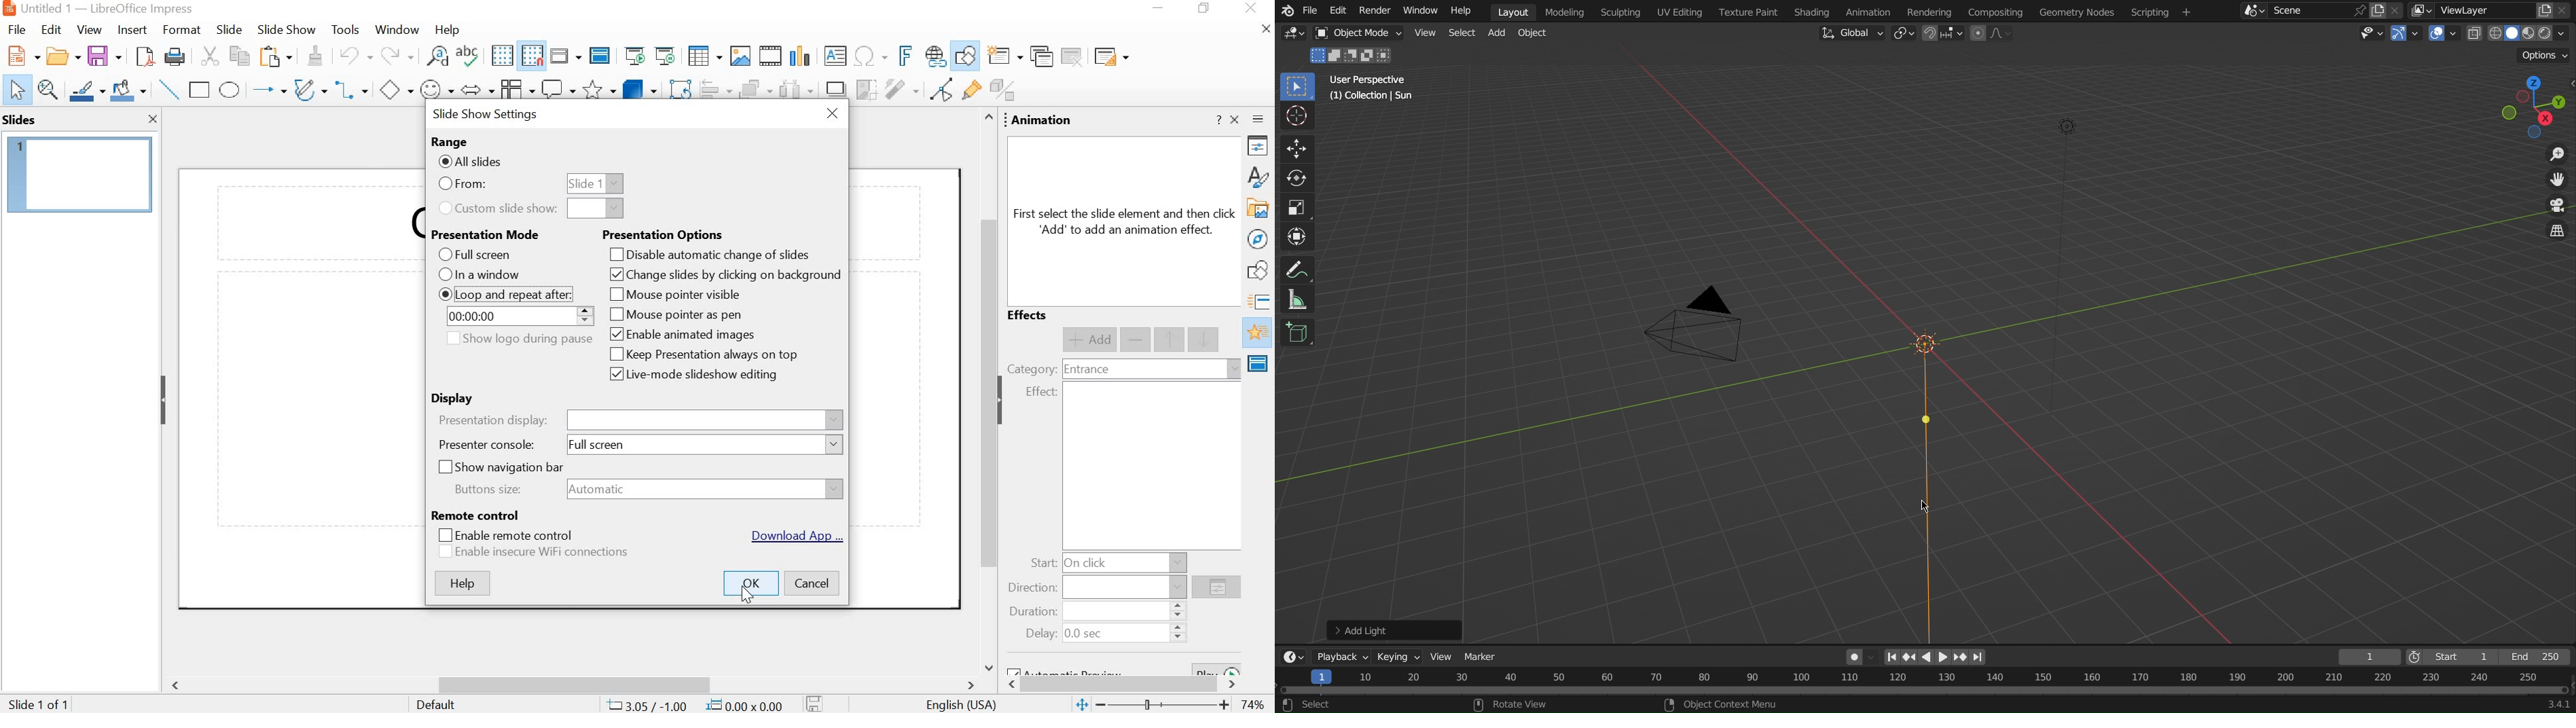  What do you see at coordinates (835, 90) in the screenshot?
I see `shadow` at bounding box center [835, 90].